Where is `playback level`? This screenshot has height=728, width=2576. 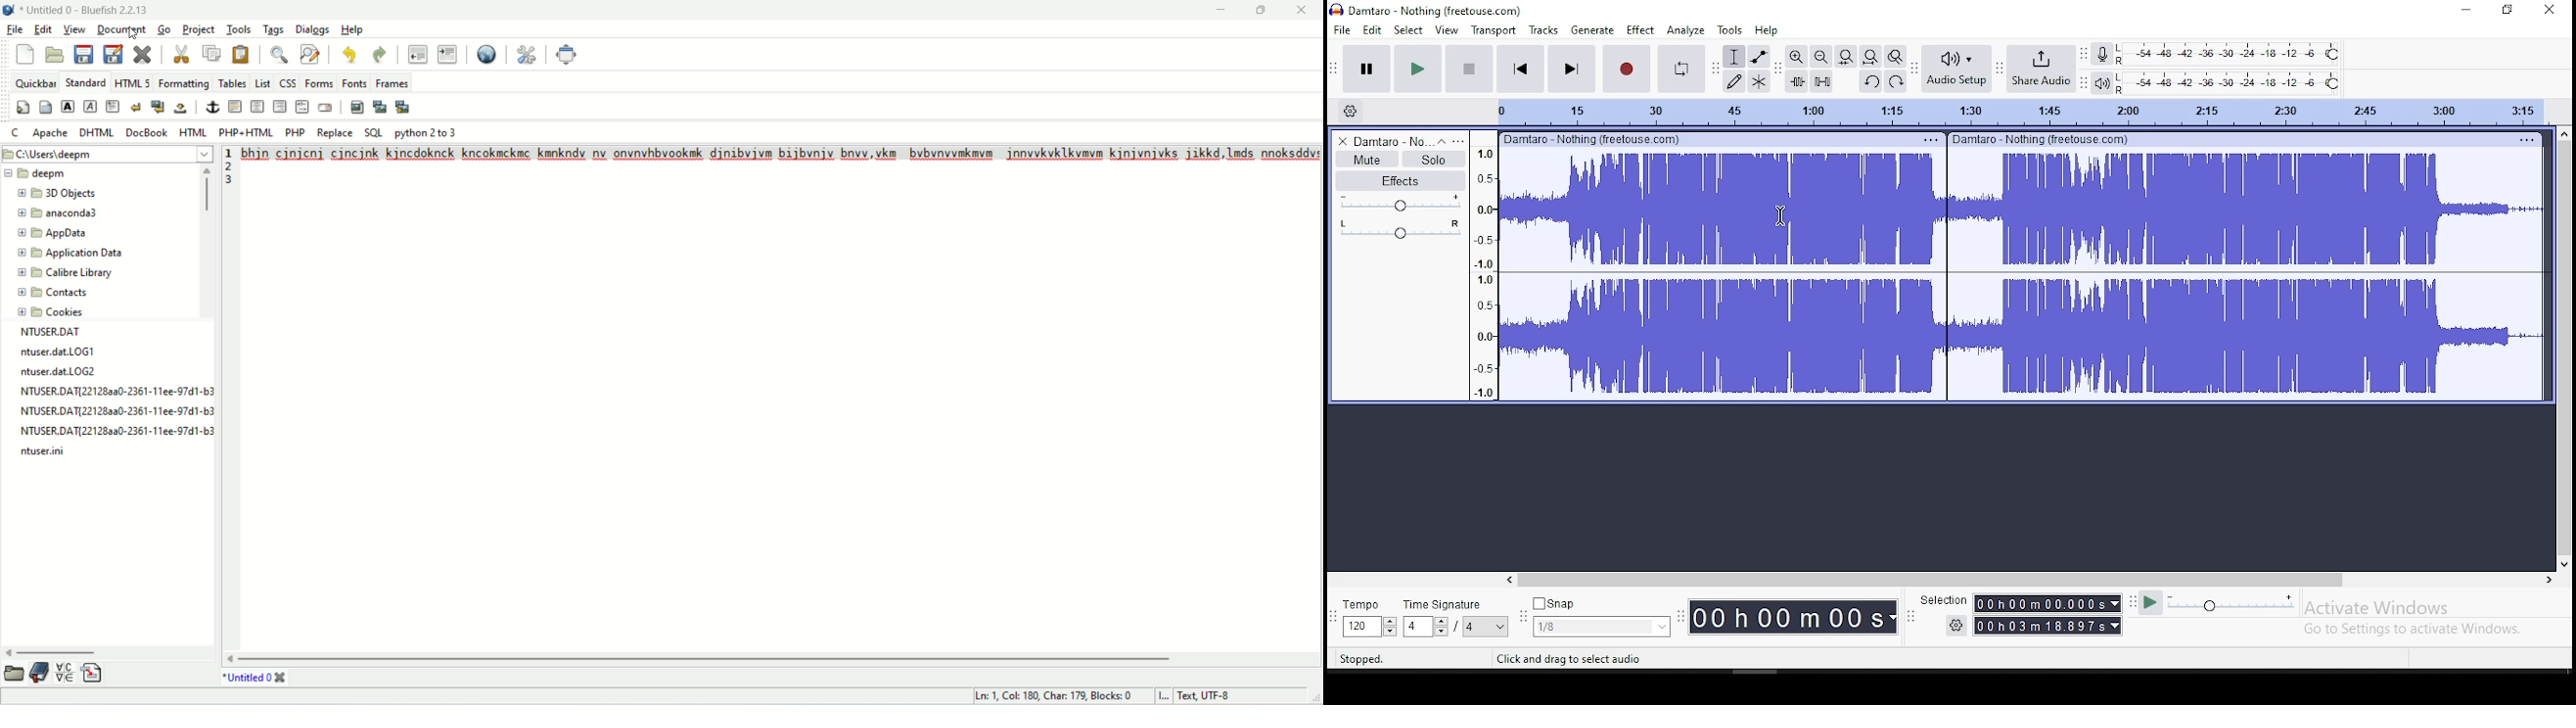 playback level is located at coordinates (2233, 81).